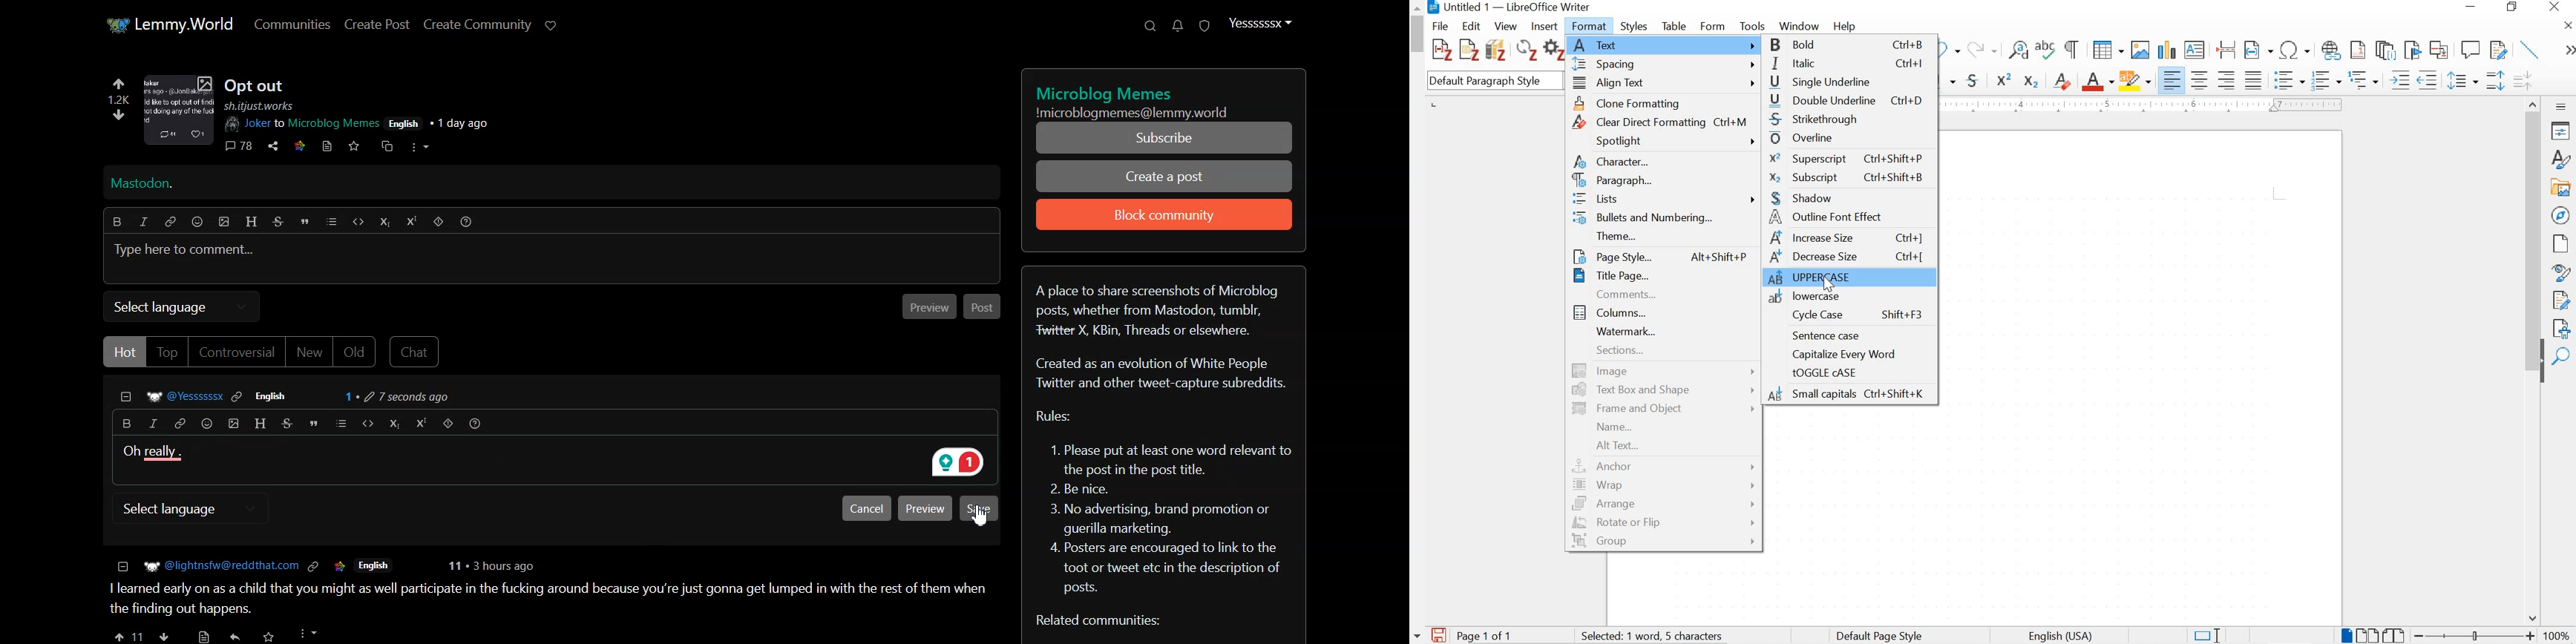  I want to click on Italic, so click(153, 424).